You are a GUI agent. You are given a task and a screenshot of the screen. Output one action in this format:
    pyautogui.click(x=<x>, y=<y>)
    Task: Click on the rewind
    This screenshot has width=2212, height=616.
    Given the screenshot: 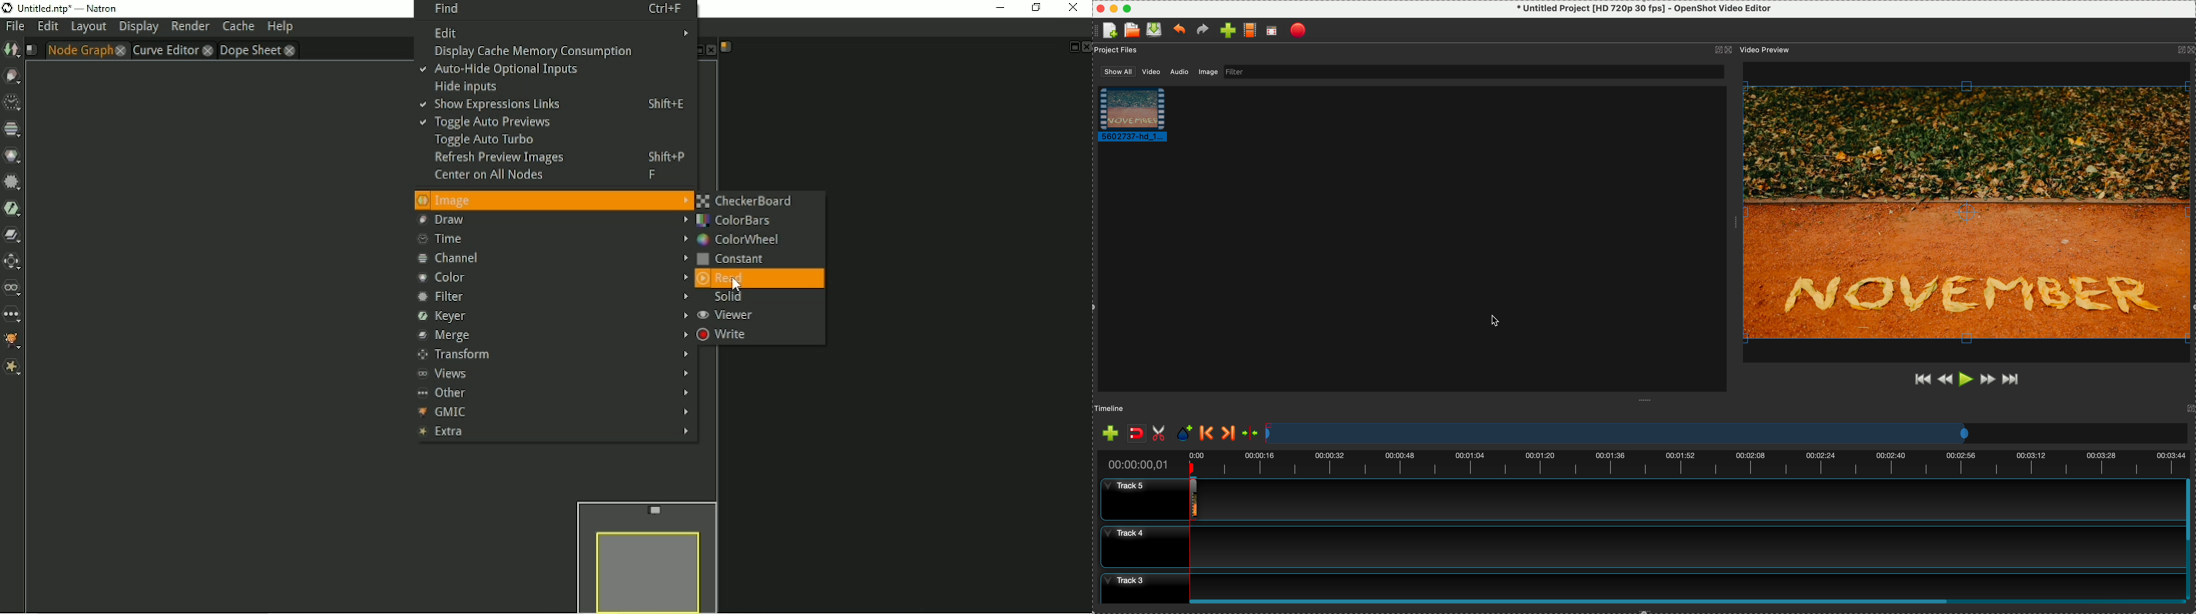 What is the action you would take?
    pyautogui.click(x=1946, y=381)
    